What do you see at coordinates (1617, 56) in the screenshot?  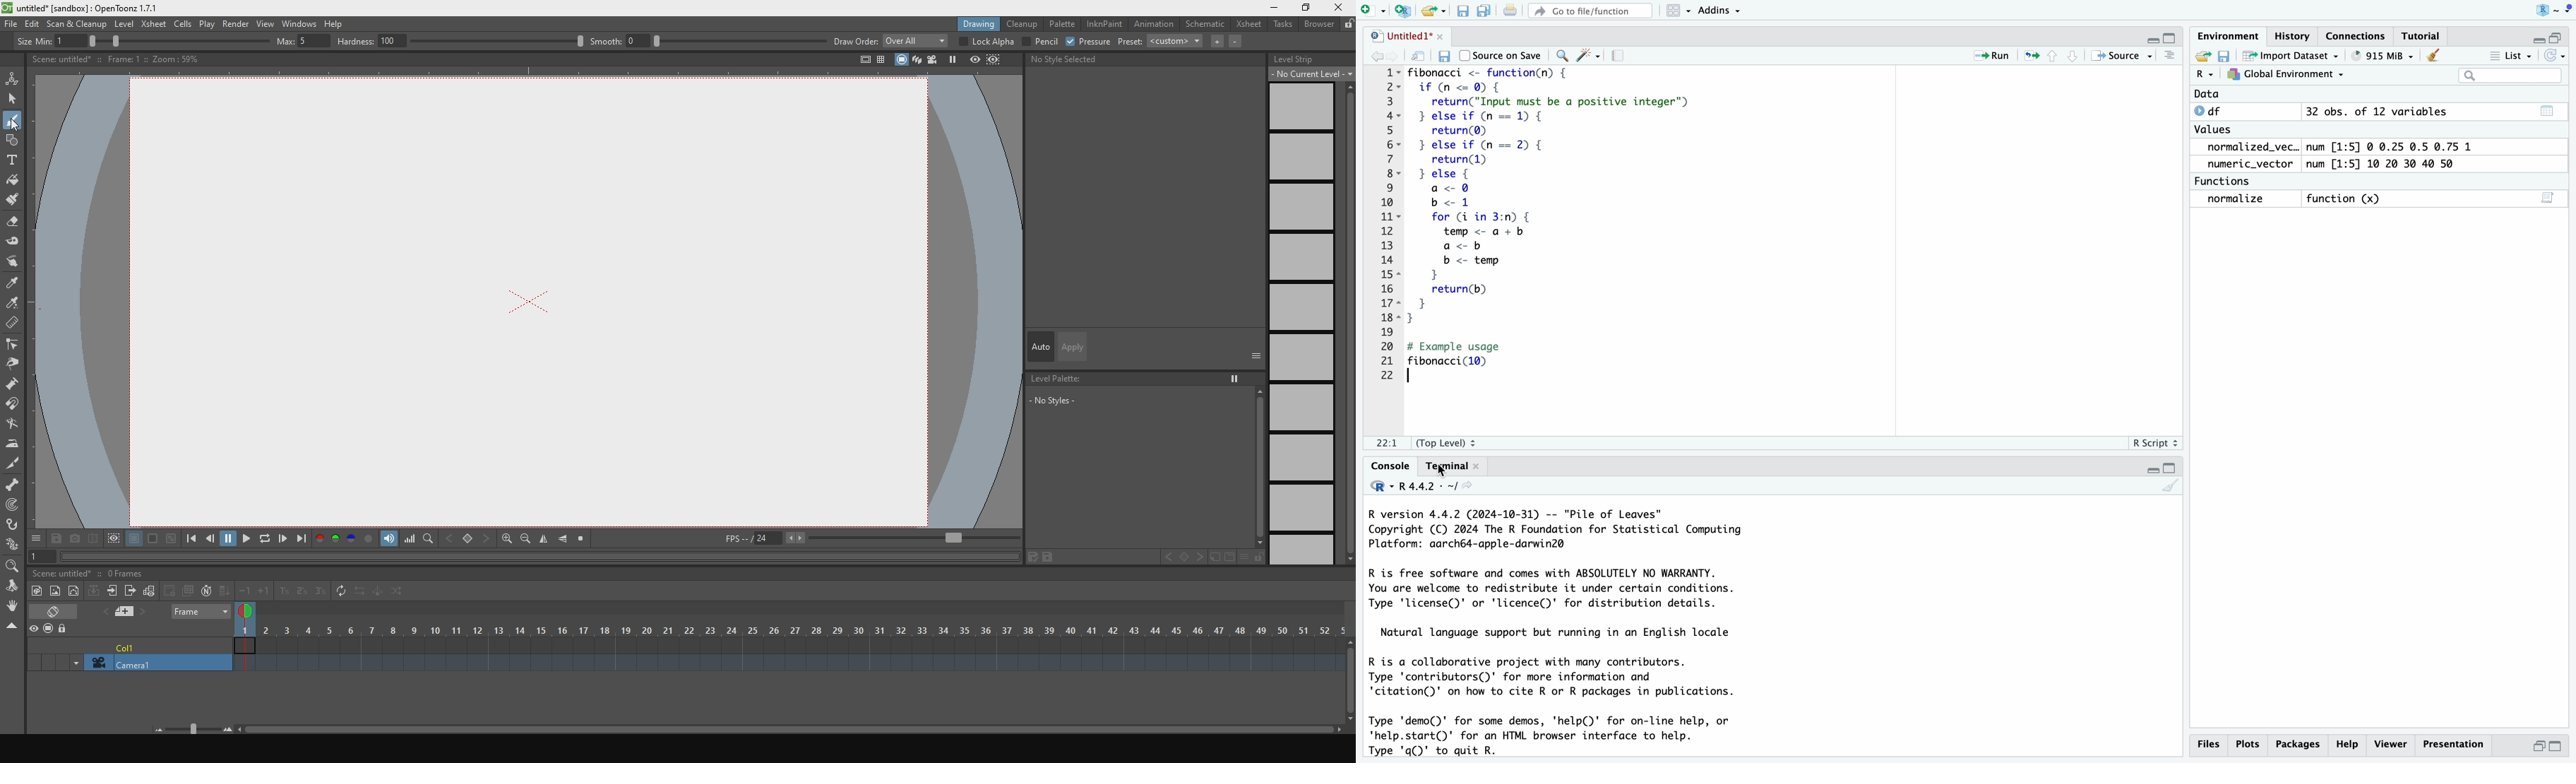 I see `compile report` at bounding box center [1617, 56].